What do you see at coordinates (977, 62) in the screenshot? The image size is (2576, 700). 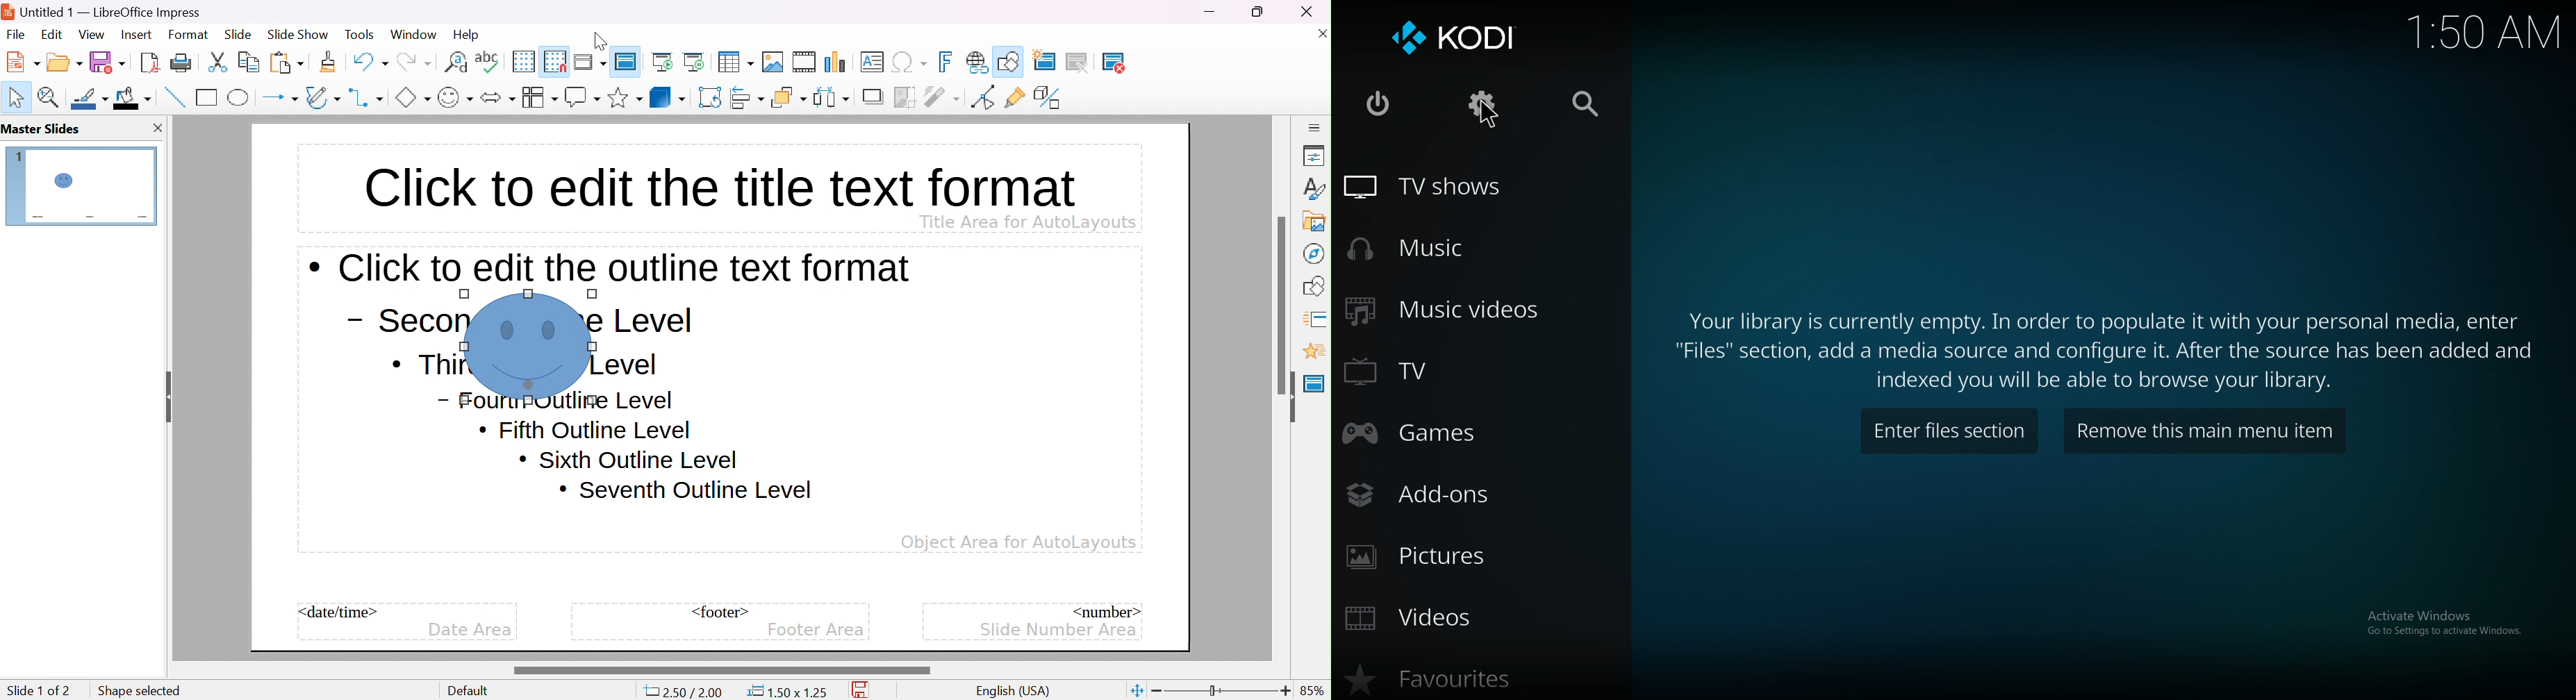 I see `insert hyperlink` at bounding box center [977, 62].